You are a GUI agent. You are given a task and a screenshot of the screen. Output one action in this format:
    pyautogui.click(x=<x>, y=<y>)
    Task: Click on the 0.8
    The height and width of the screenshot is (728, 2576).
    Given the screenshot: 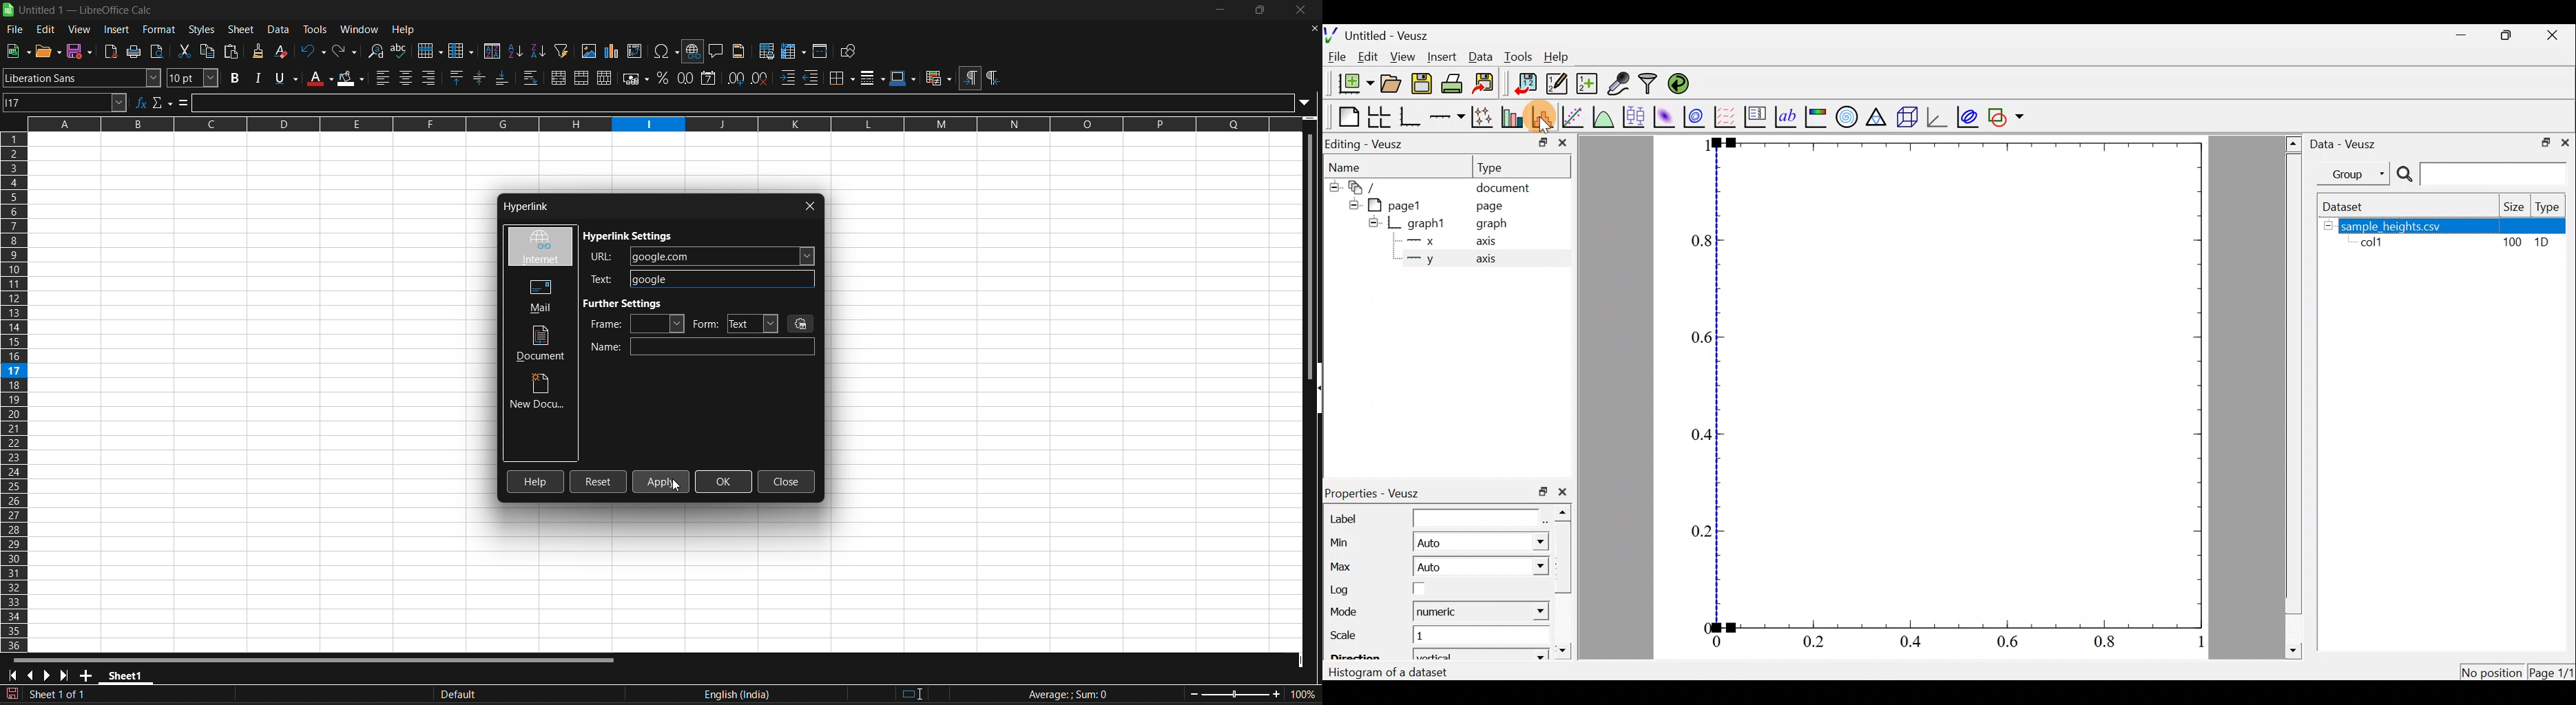 What is the action you would take?
    pyautogui.click(x=1699, y=245)
    